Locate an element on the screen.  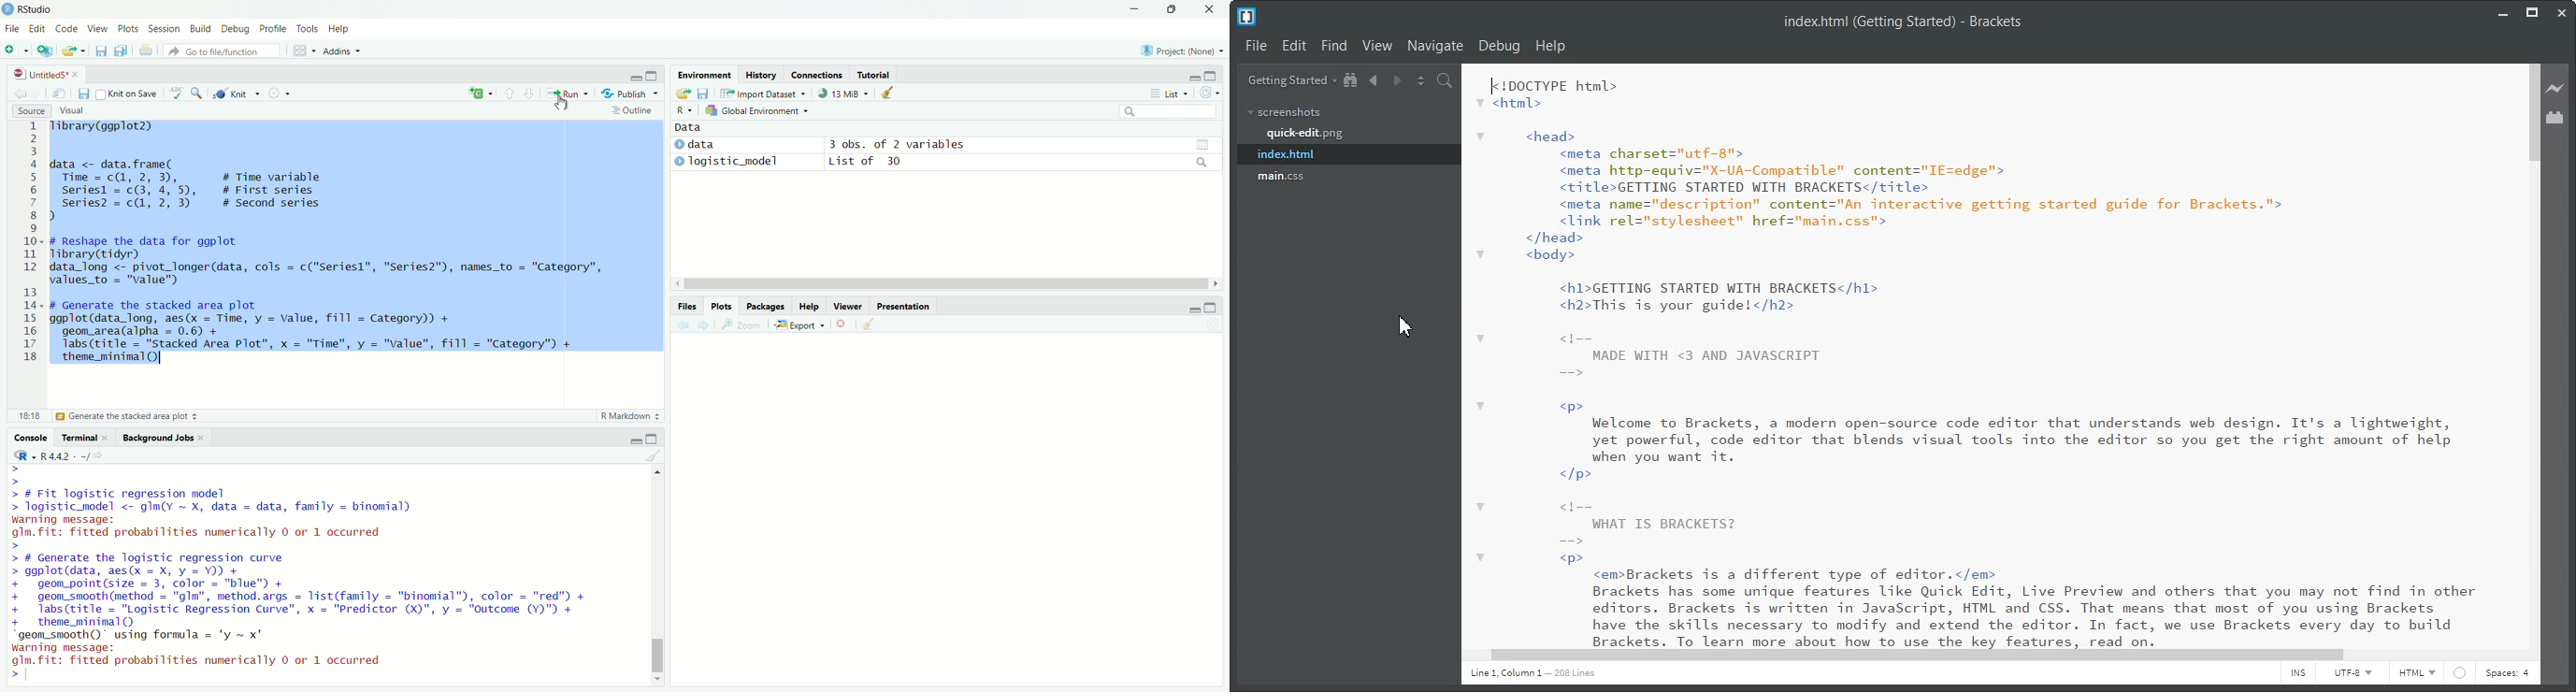
maximise is located at coordinates (1212, 305).